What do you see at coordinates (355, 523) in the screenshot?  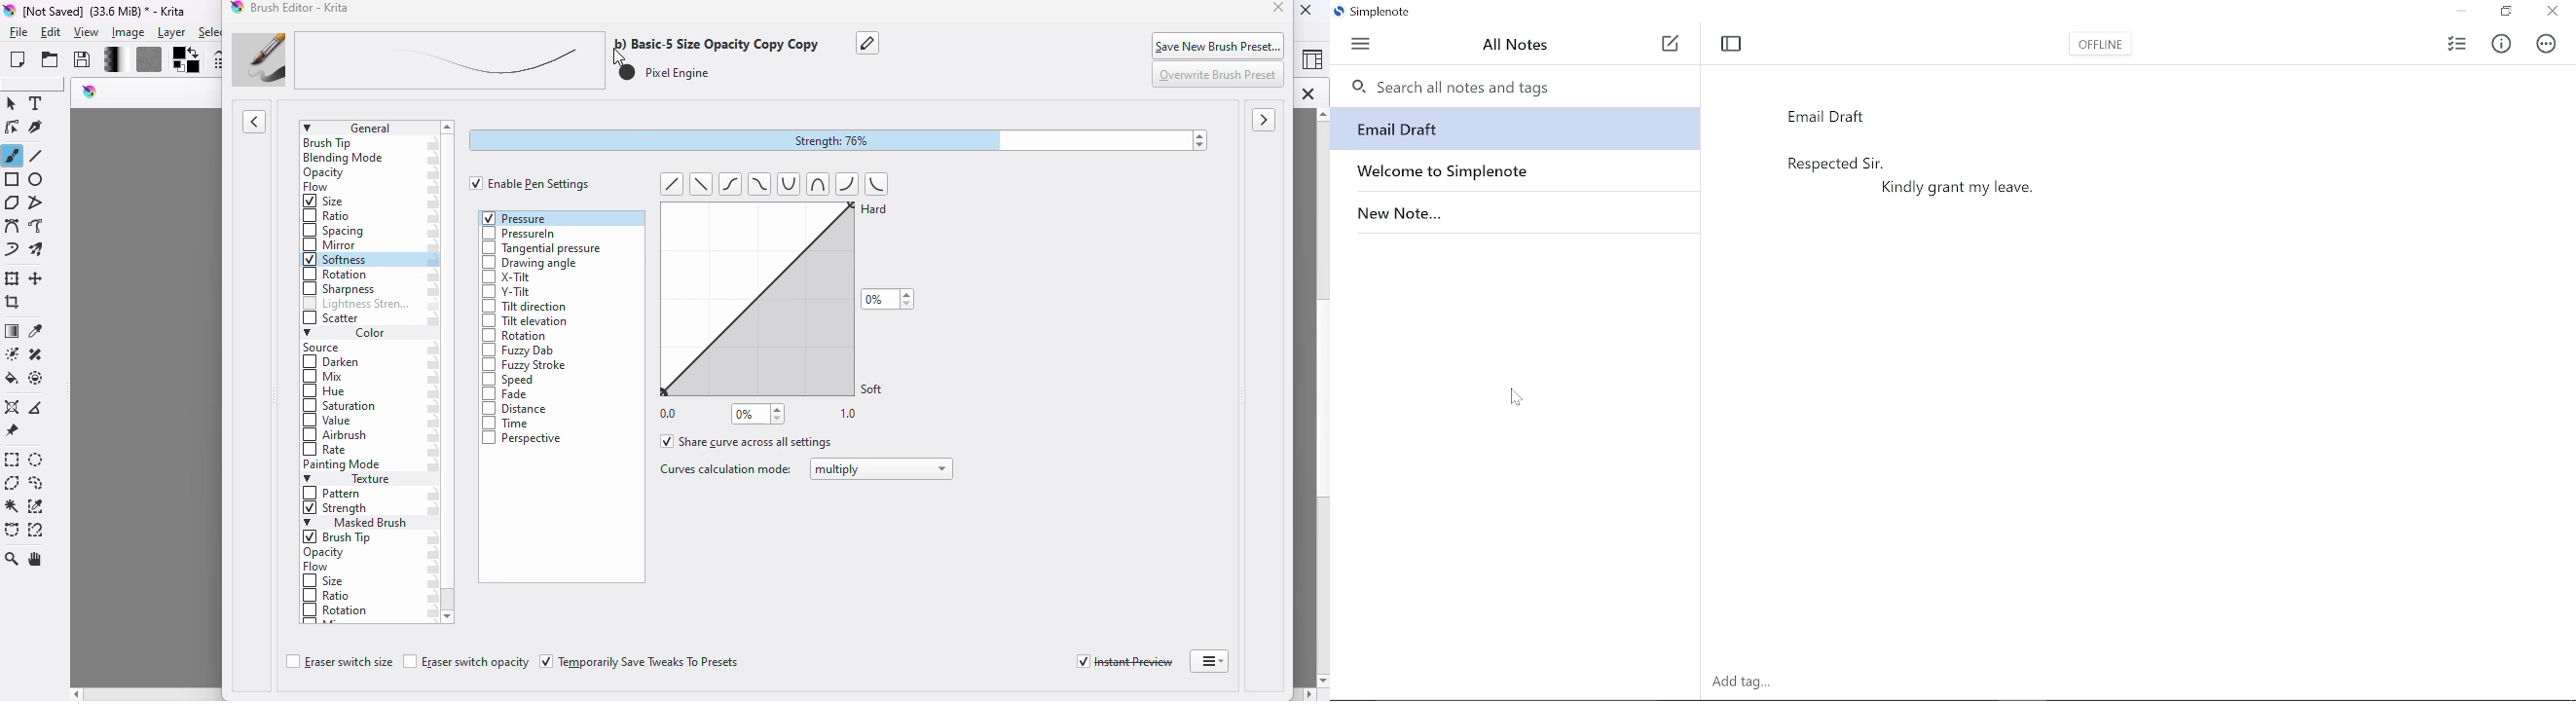 I see `masked brush` at bounding box center [355, 523].